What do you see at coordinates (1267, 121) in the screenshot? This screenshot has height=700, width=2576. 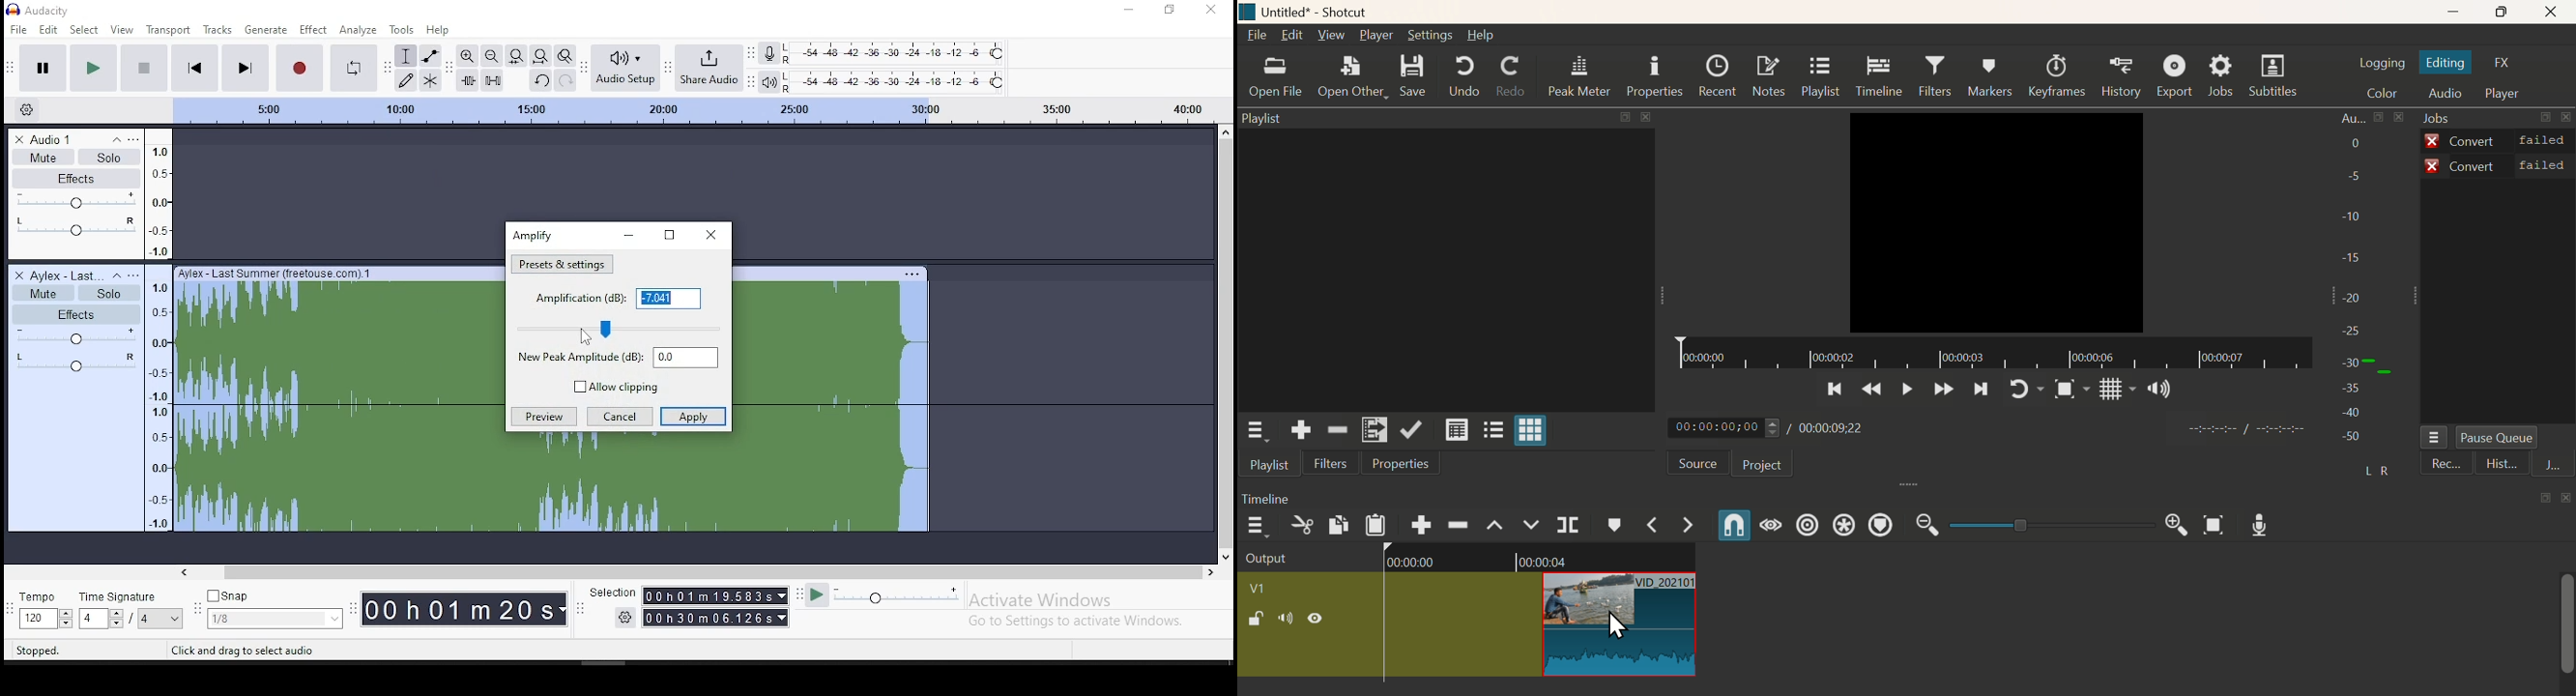 I see `Playlist` at bounding box center [1267, 121].